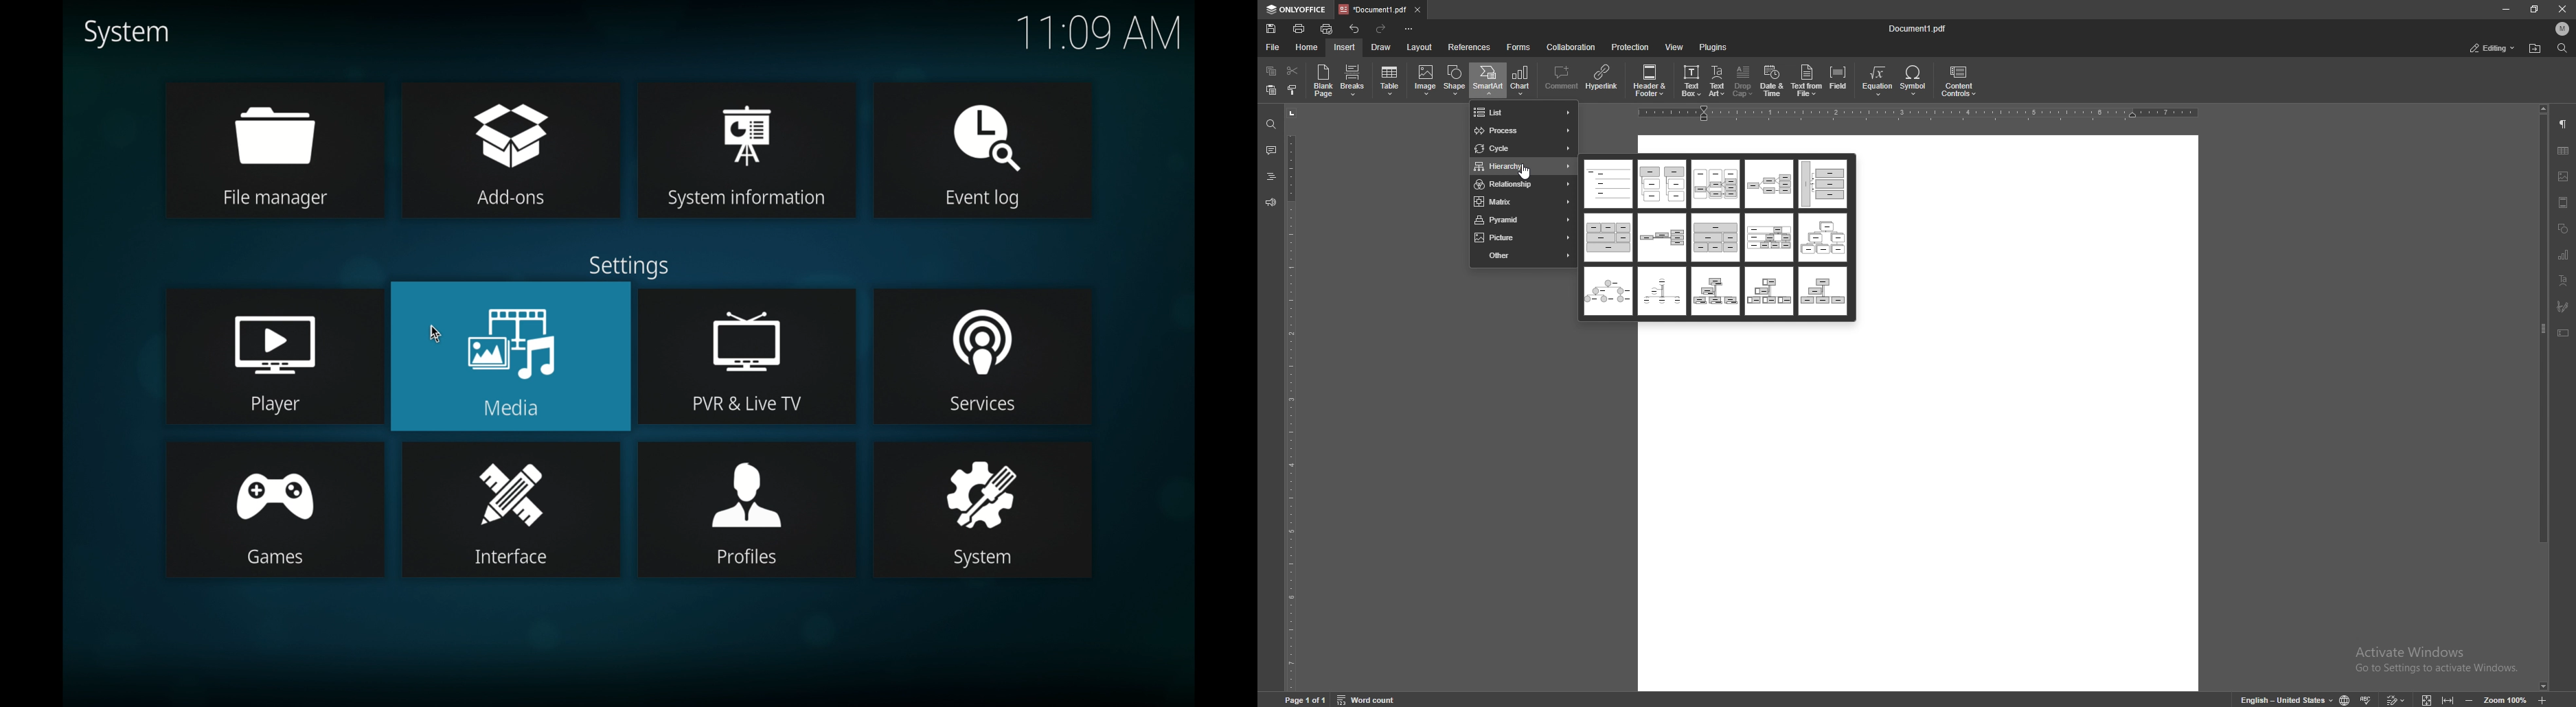 The height and width of the screenshot is (728, 2576). I want to click on system, so click(126, 34).